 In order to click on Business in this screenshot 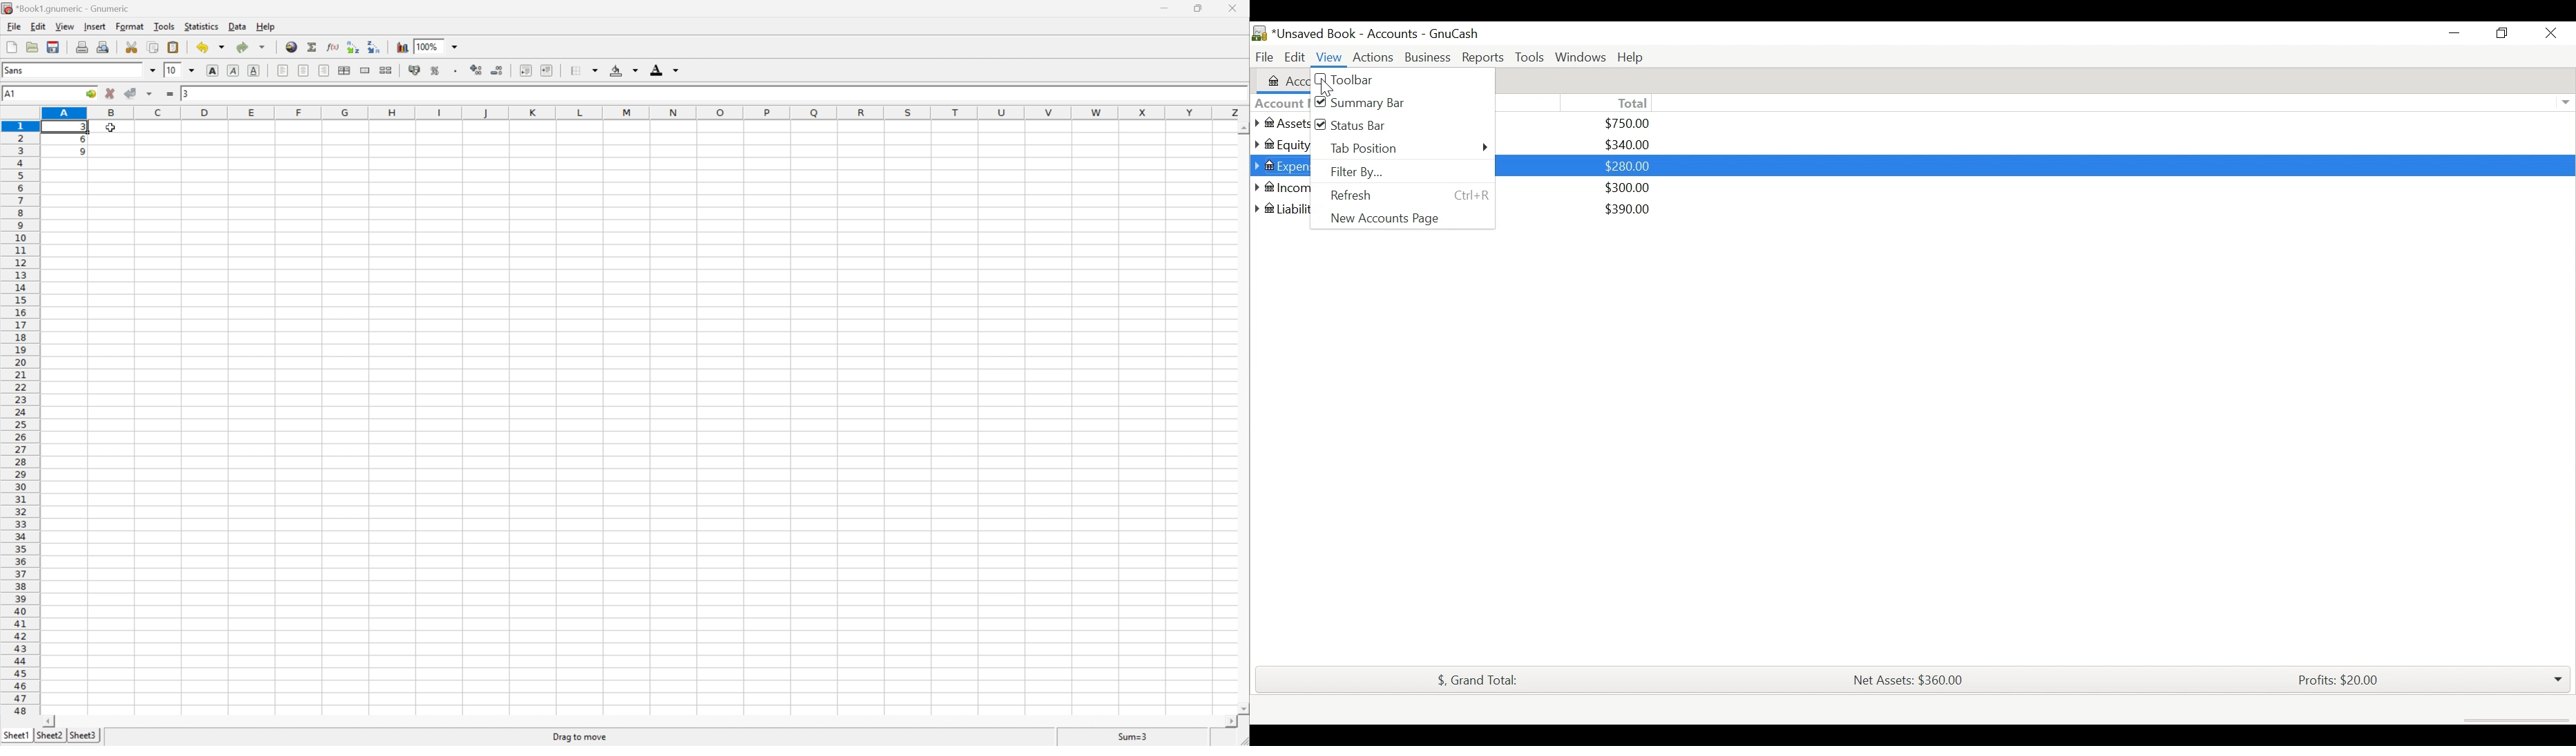, I will do `click(1427, 57)`.